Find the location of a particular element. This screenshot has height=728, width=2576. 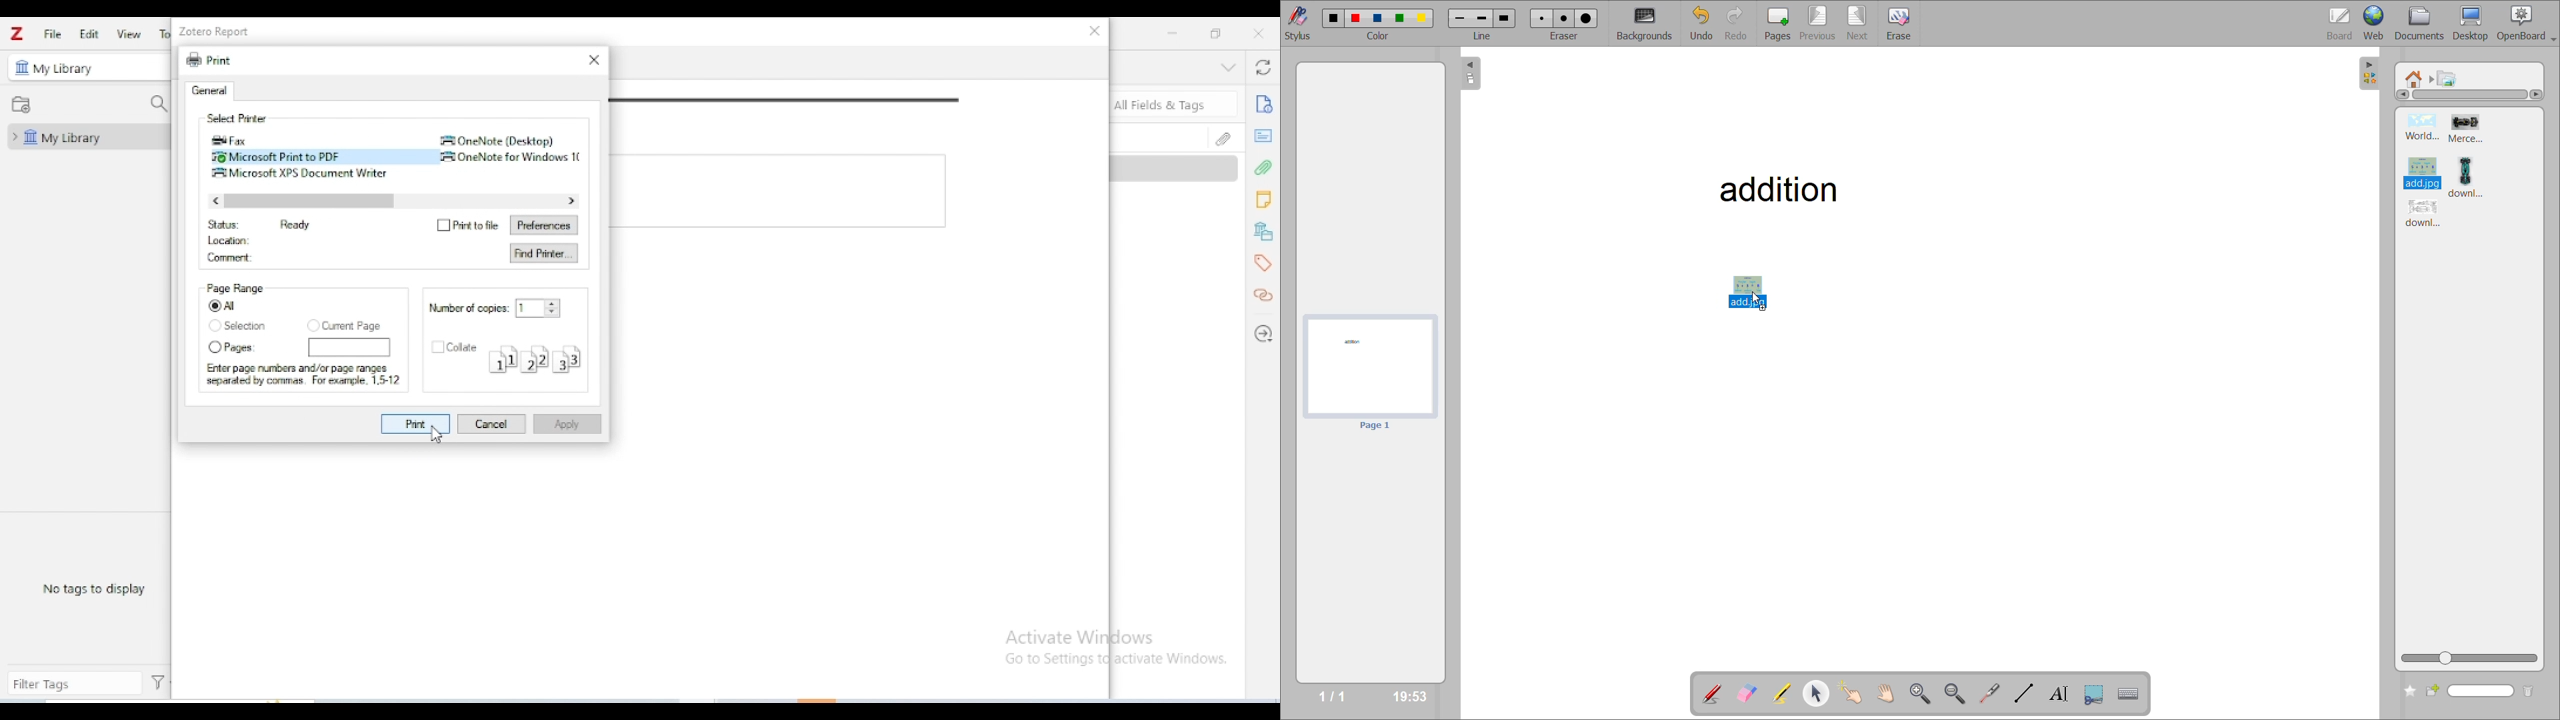

find printer is located at coordinates (543, 253).